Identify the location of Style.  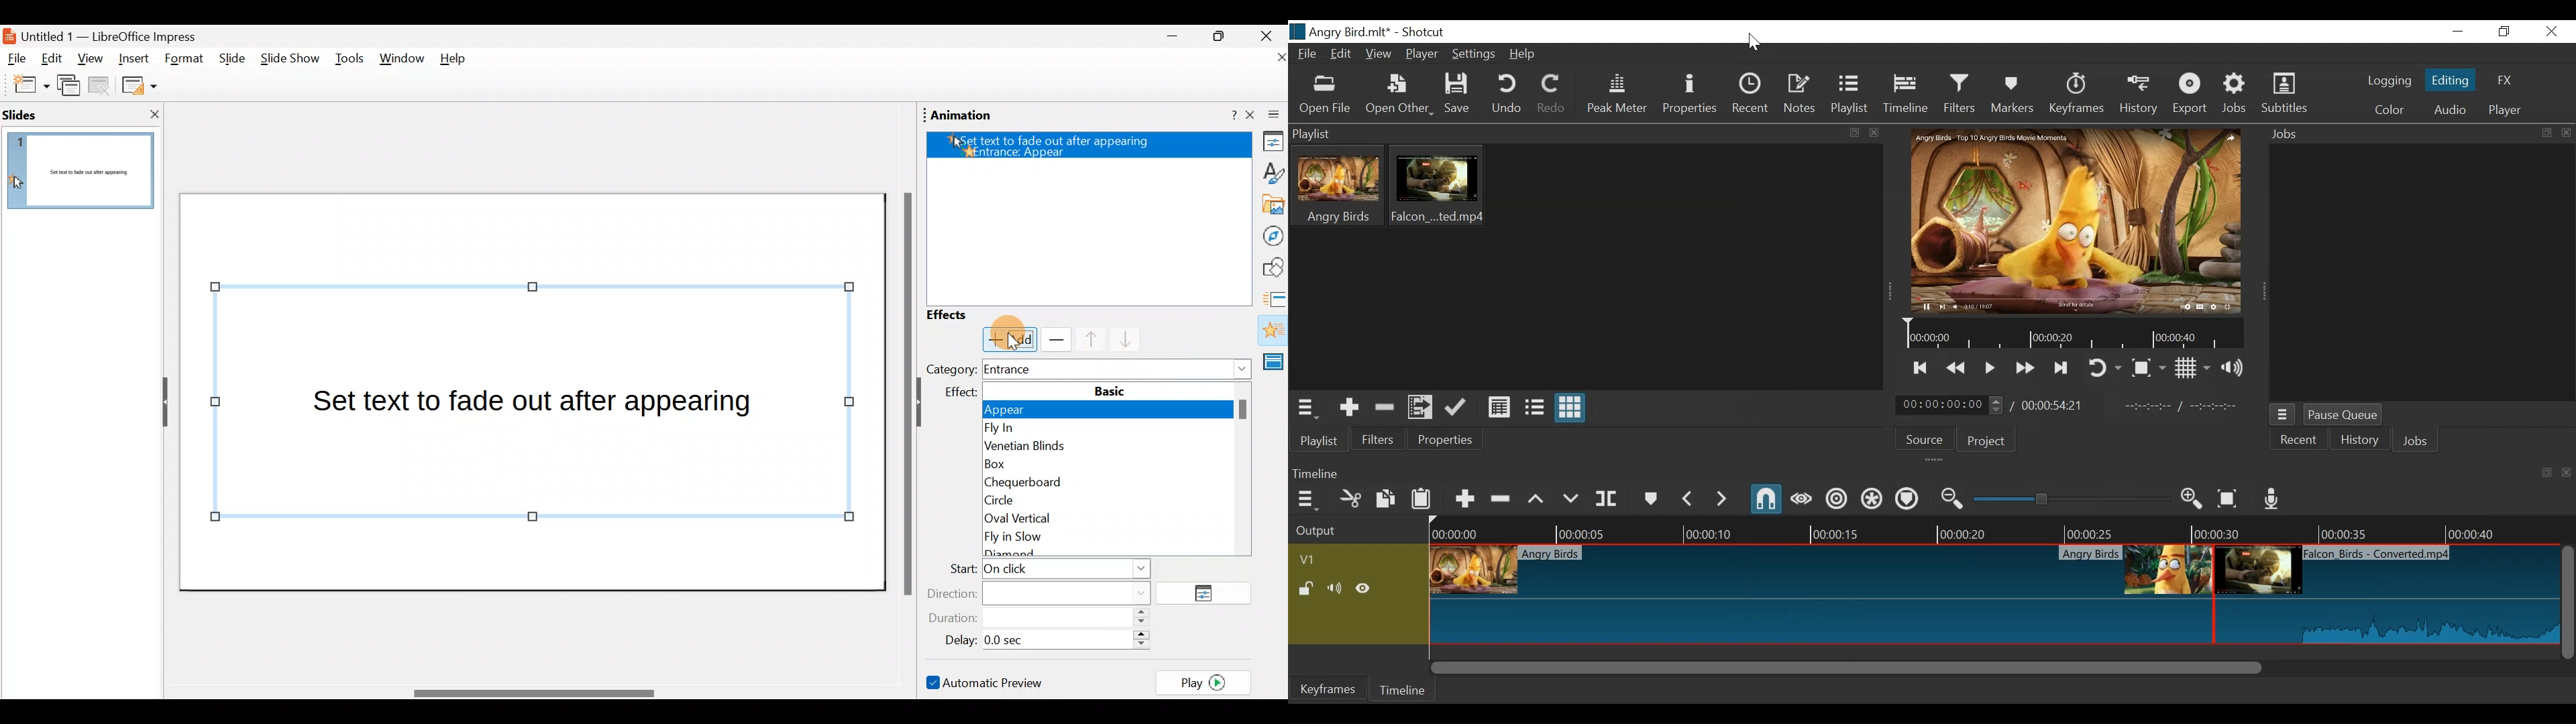
(1269, 172).